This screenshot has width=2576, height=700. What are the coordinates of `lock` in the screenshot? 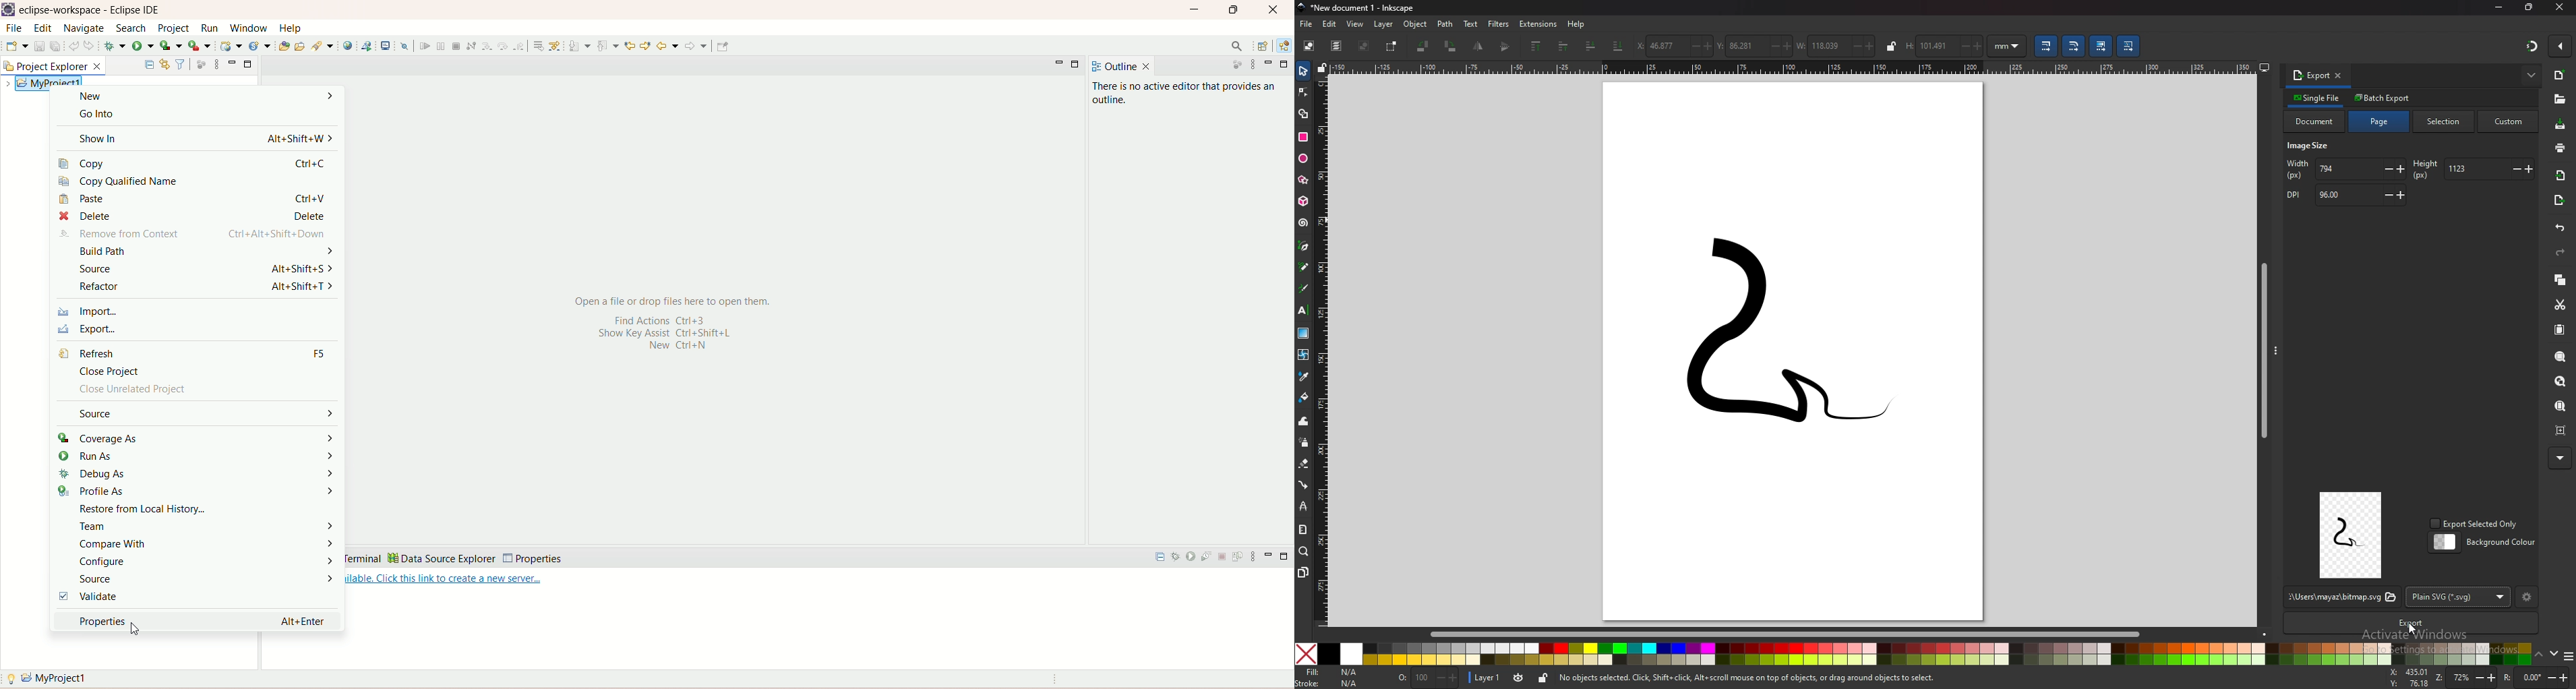 It's located at (1891, 46).